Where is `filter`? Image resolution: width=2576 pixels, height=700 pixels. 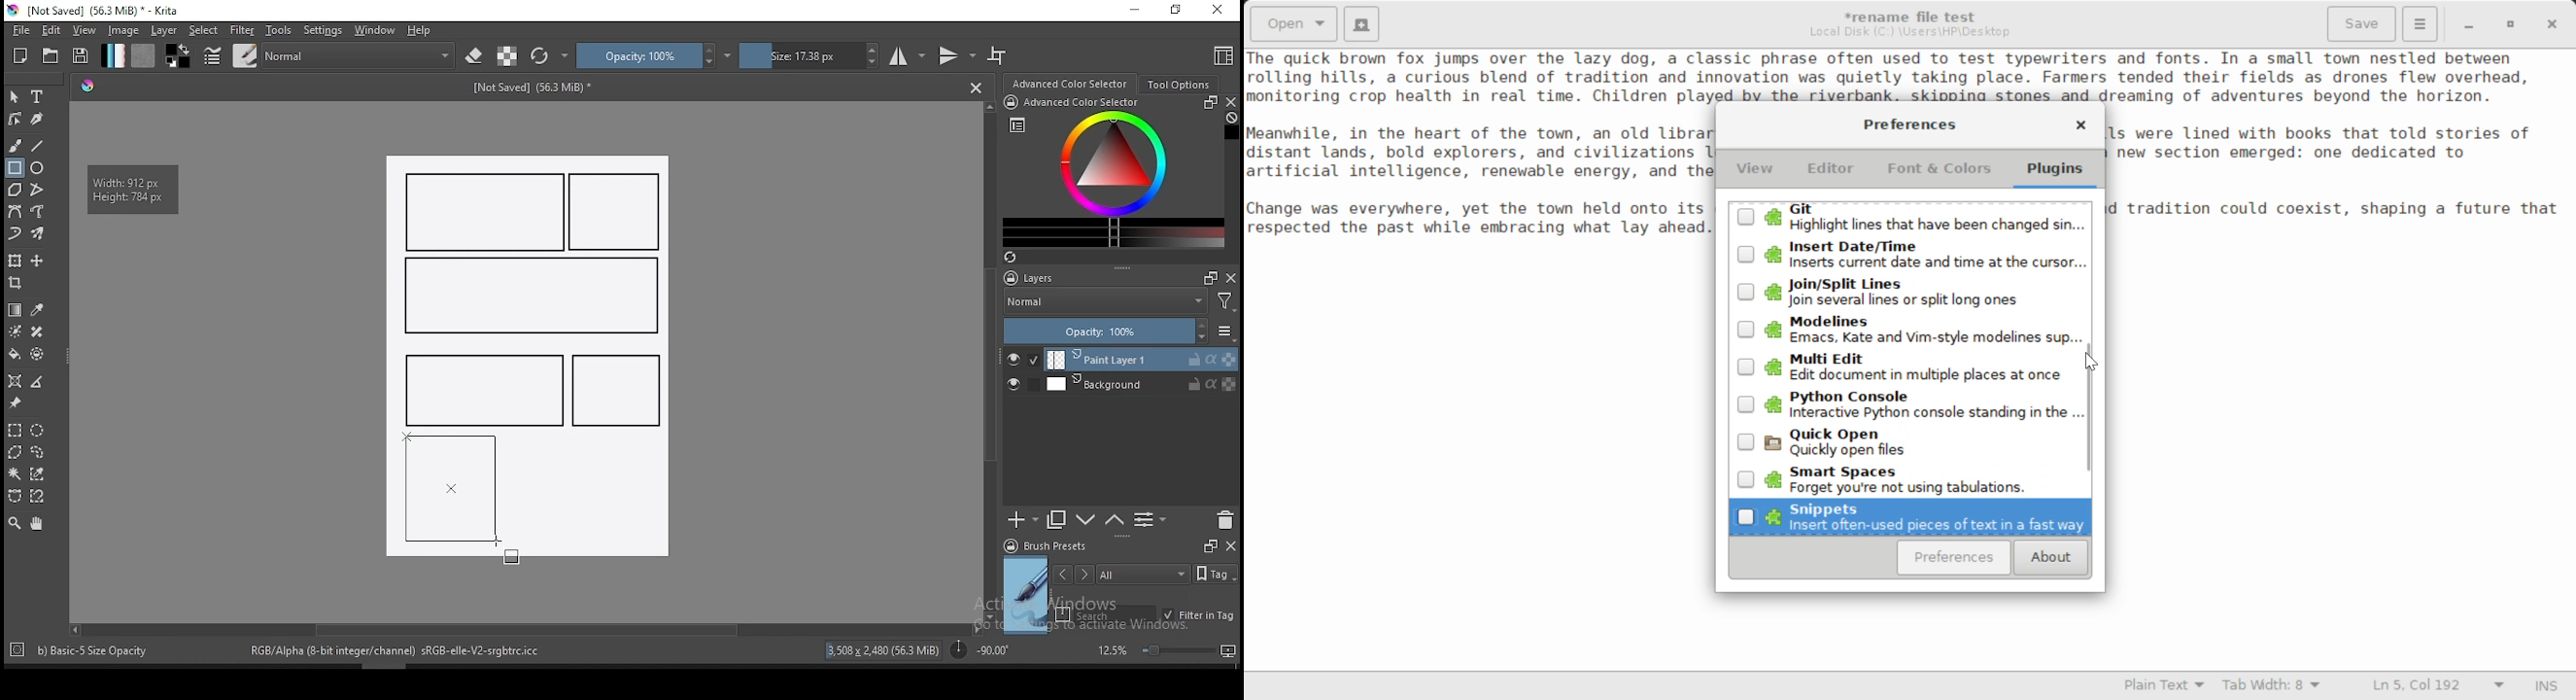 filter is located at coordinates (241, 30).